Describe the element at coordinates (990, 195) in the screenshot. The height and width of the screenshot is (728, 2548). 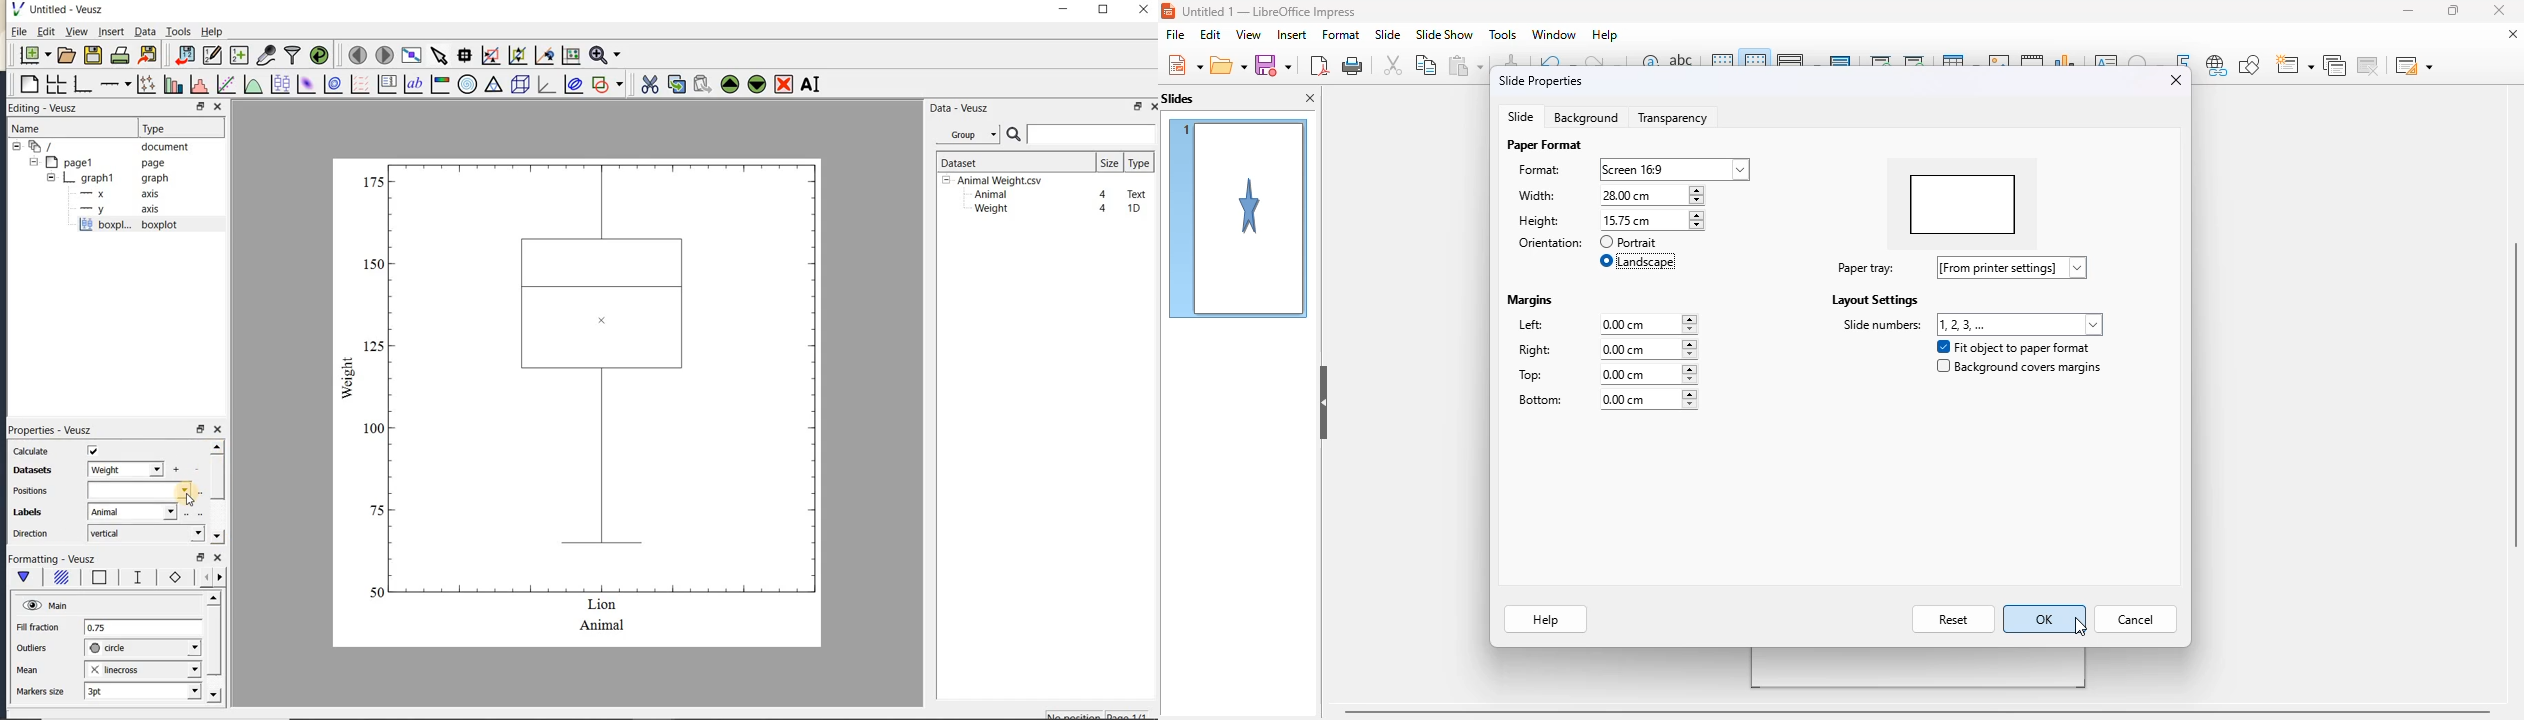
I see `Animal` at that location.